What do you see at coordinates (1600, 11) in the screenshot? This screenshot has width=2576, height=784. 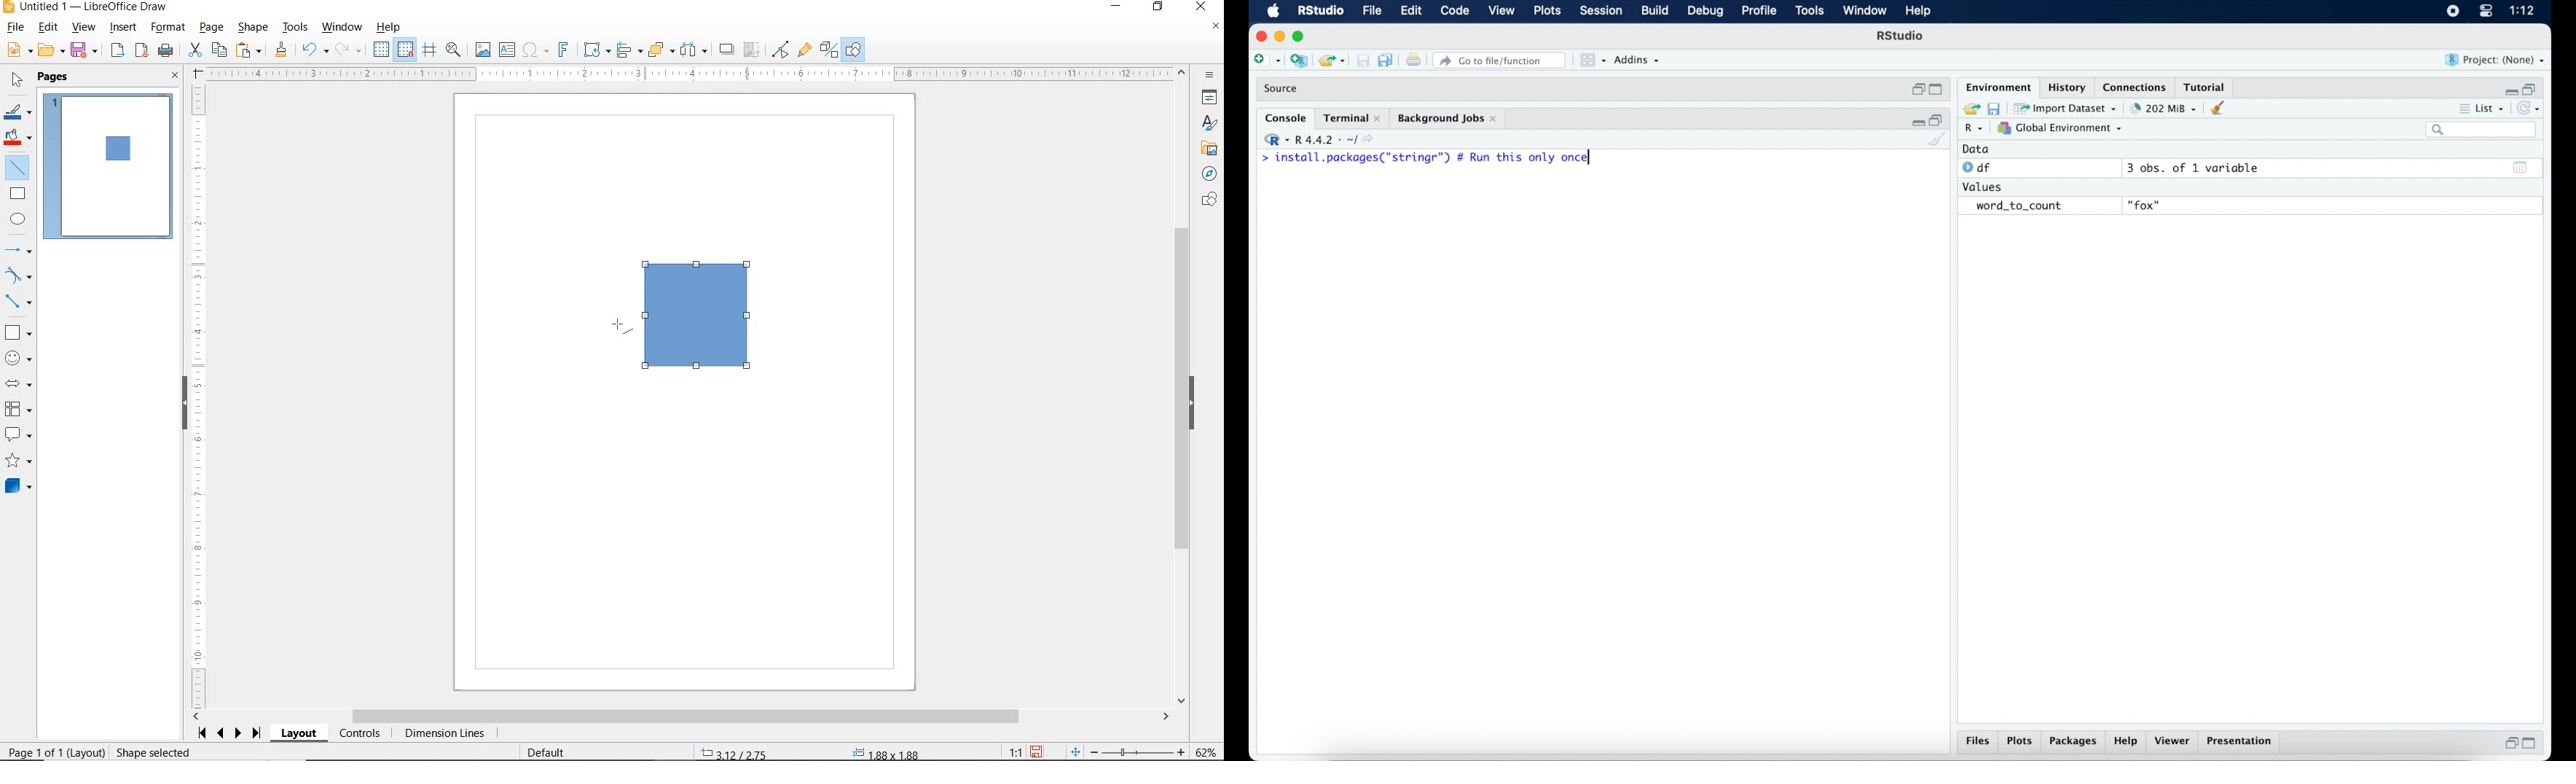 I see `session` at bounding box center [1600, 11].